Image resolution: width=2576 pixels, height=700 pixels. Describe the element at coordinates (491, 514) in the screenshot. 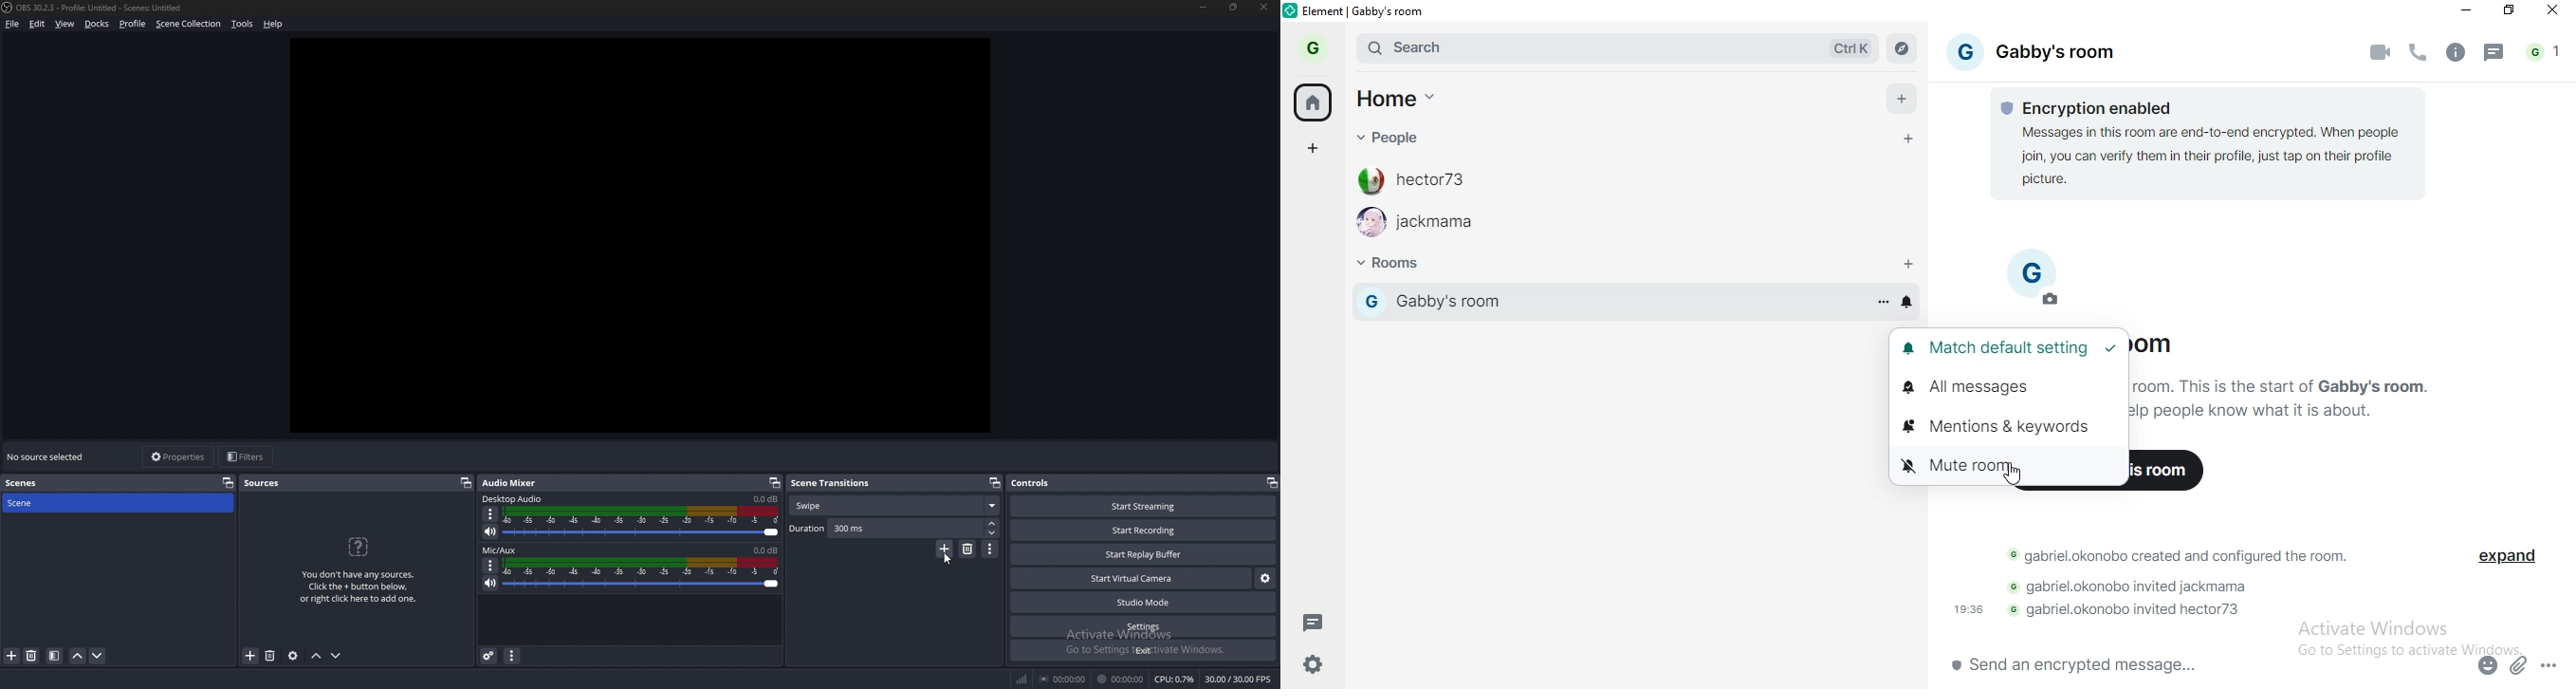

I see `options` at that location.